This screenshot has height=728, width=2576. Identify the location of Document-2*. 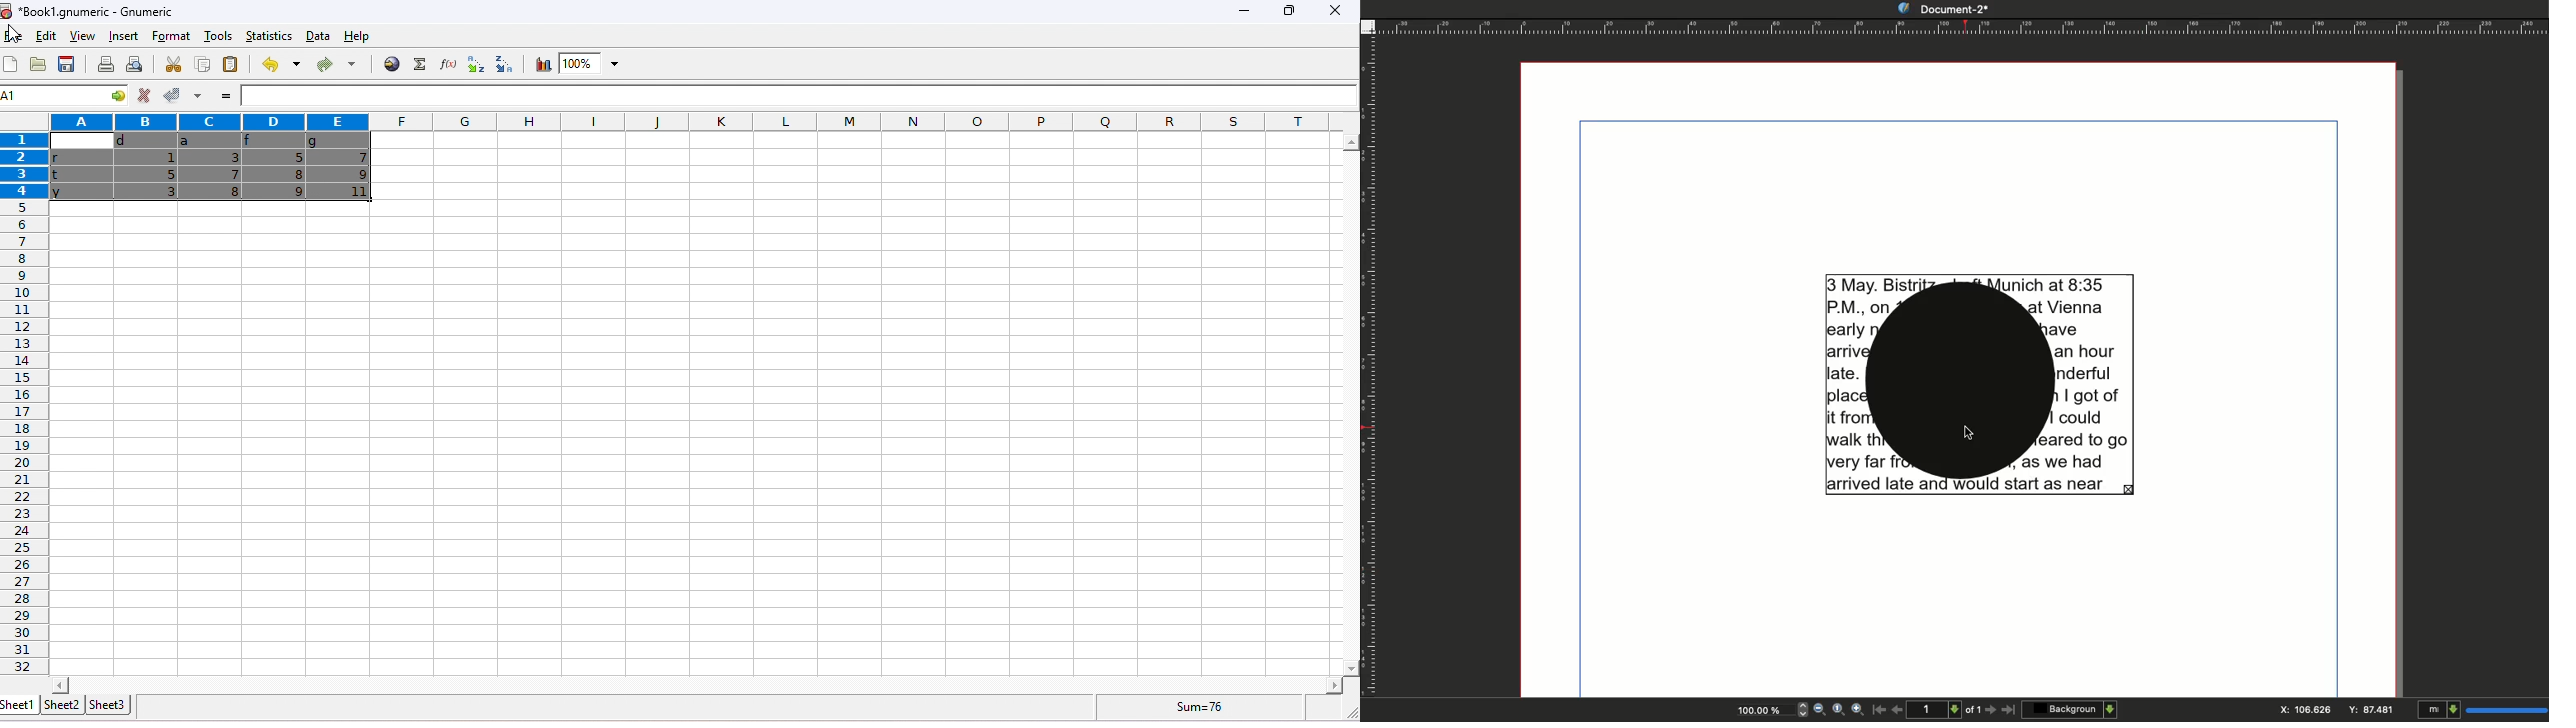
(1948, 9).